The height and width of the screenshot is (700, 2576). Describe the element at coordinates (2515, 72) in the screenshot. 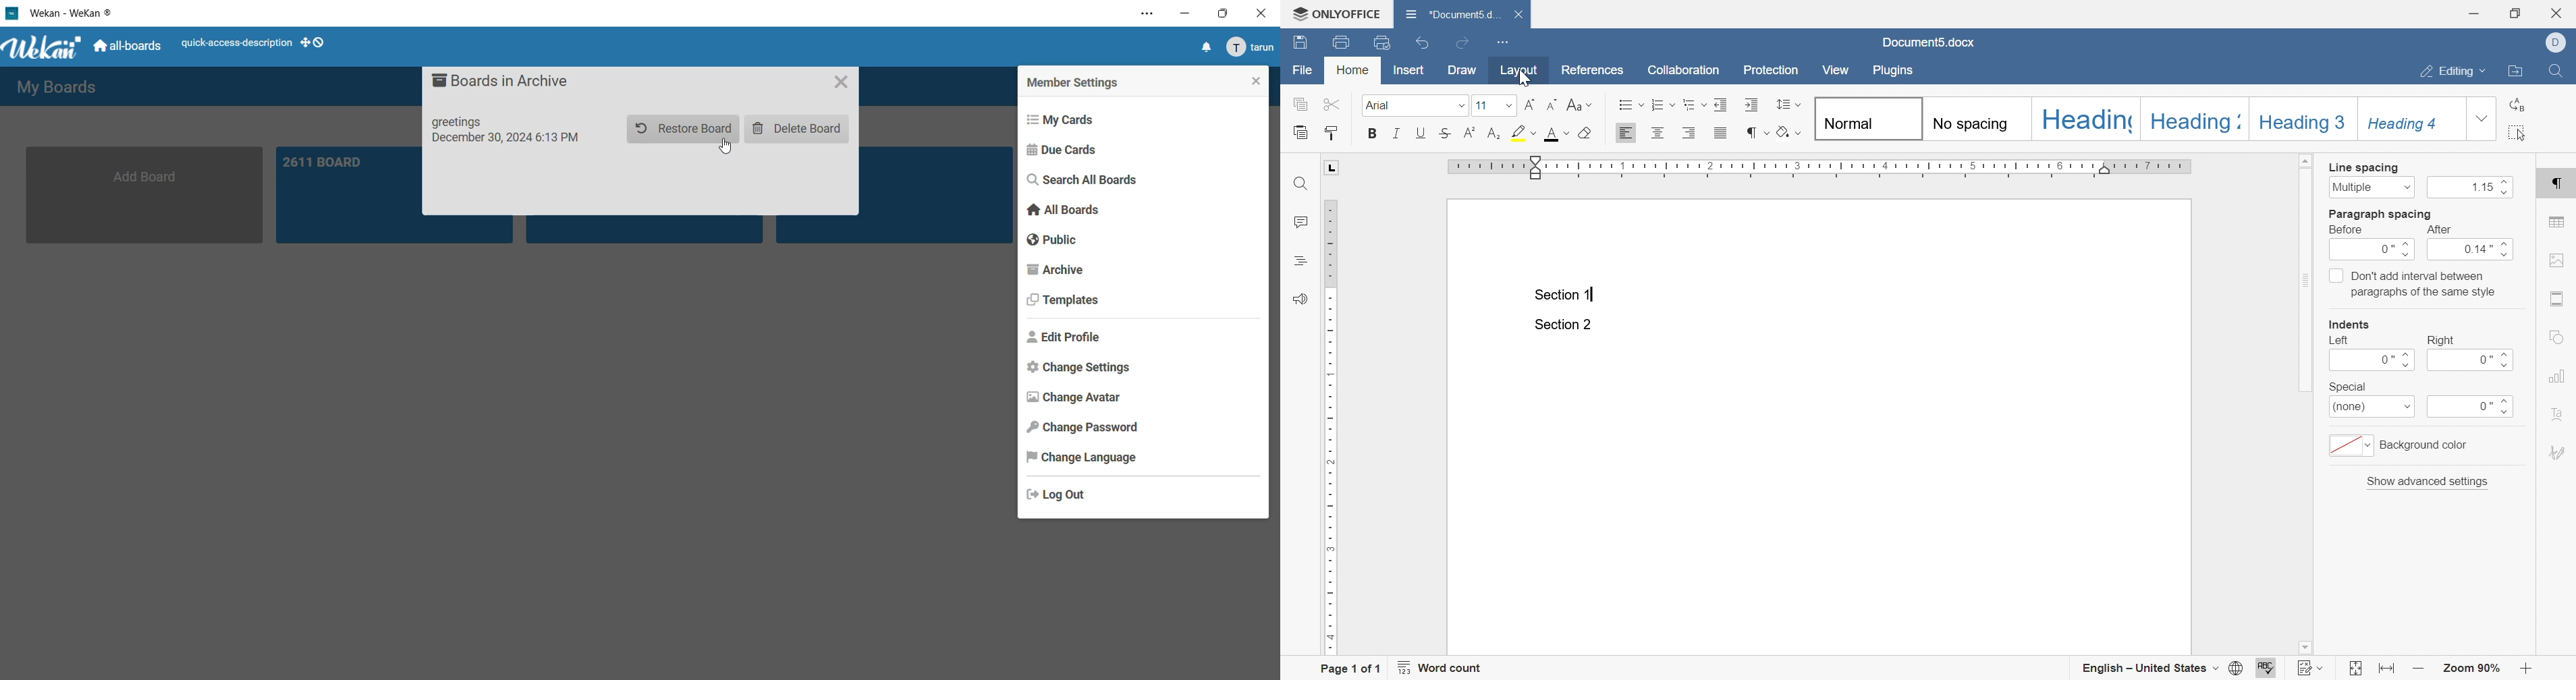

I see `open file location` at that location.